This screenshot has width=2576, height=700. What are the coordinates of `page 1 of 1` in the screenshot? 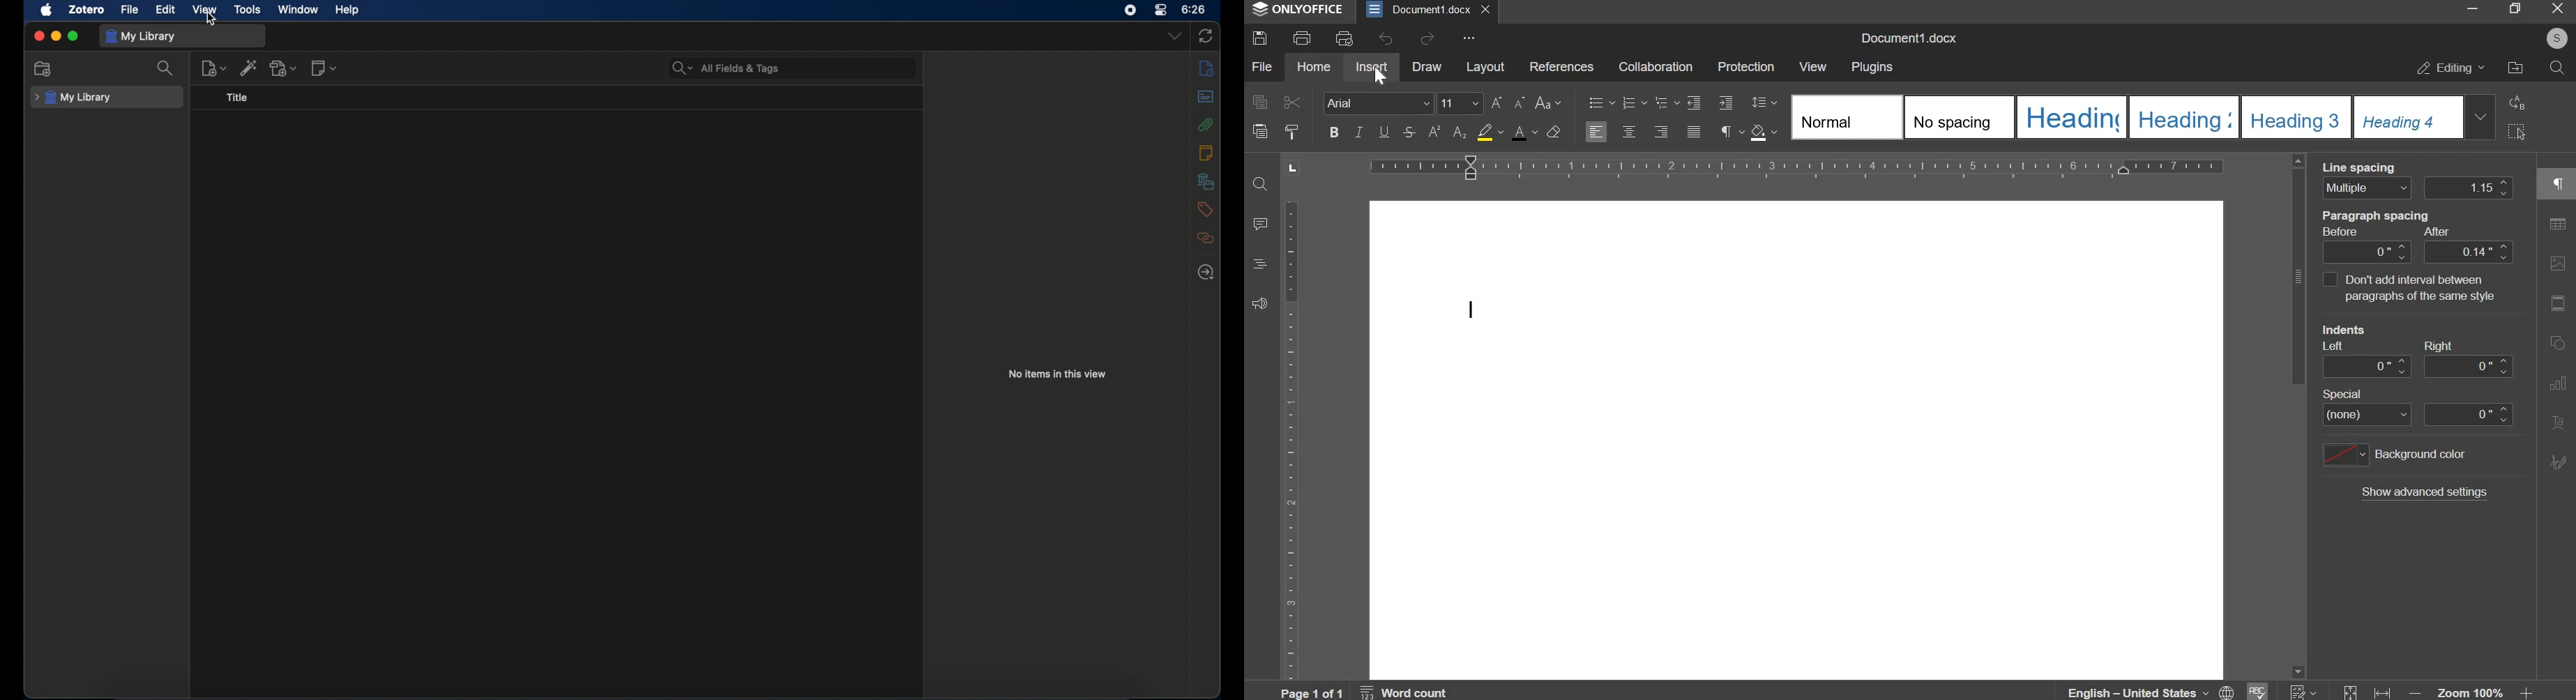 It's located at (1314, 692).